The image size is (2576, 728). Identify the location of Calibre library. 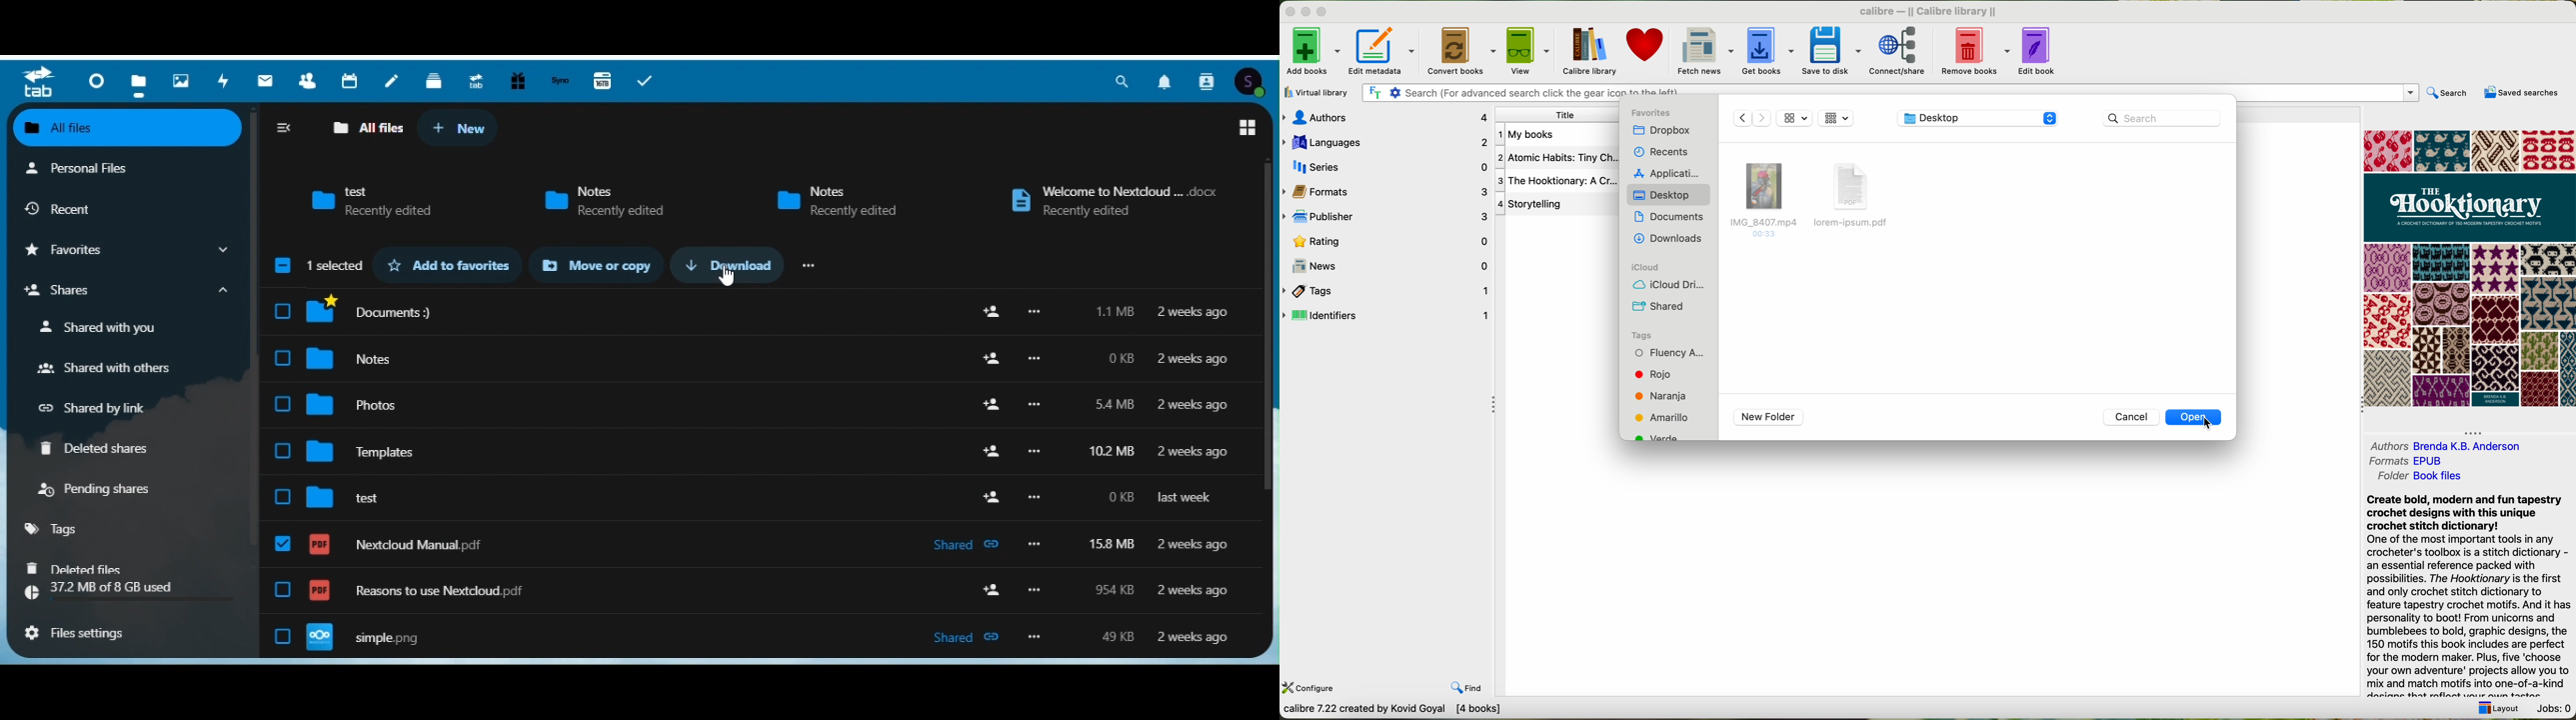
(1928, 11).